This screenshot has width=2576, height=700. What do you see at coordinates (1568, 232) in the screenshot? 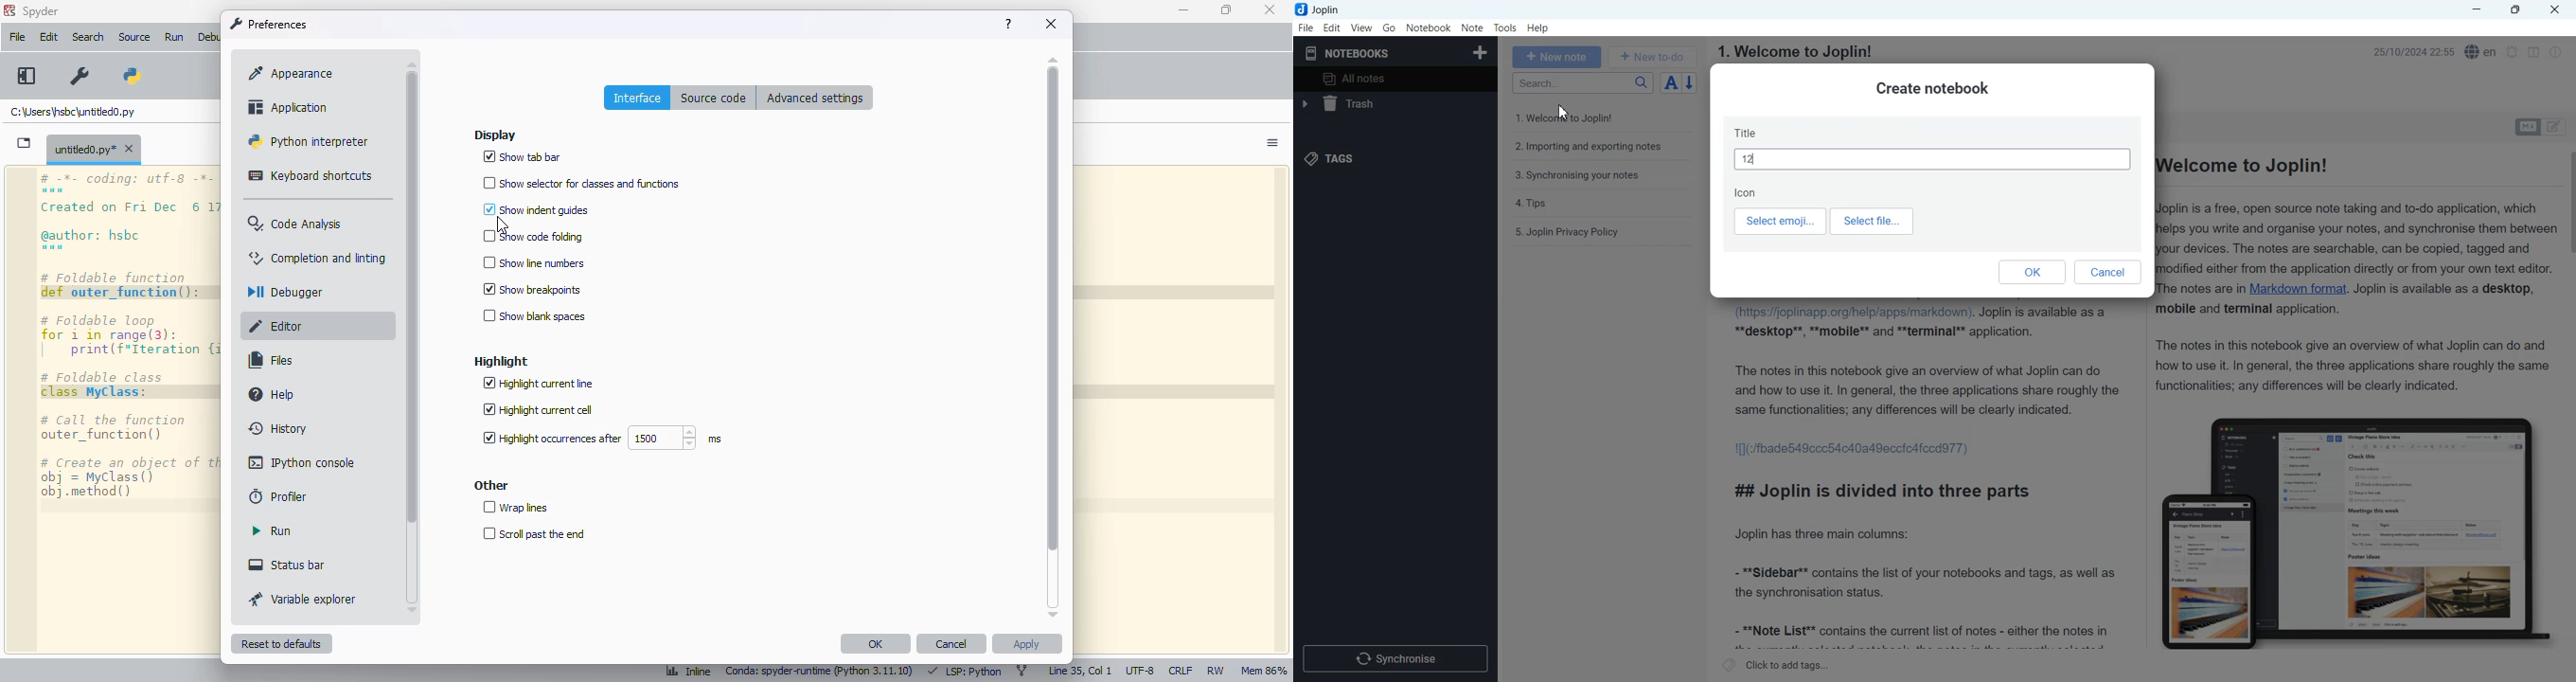
I see `5. Joplin Privacy Policy` at bounding box center [1568, 232].